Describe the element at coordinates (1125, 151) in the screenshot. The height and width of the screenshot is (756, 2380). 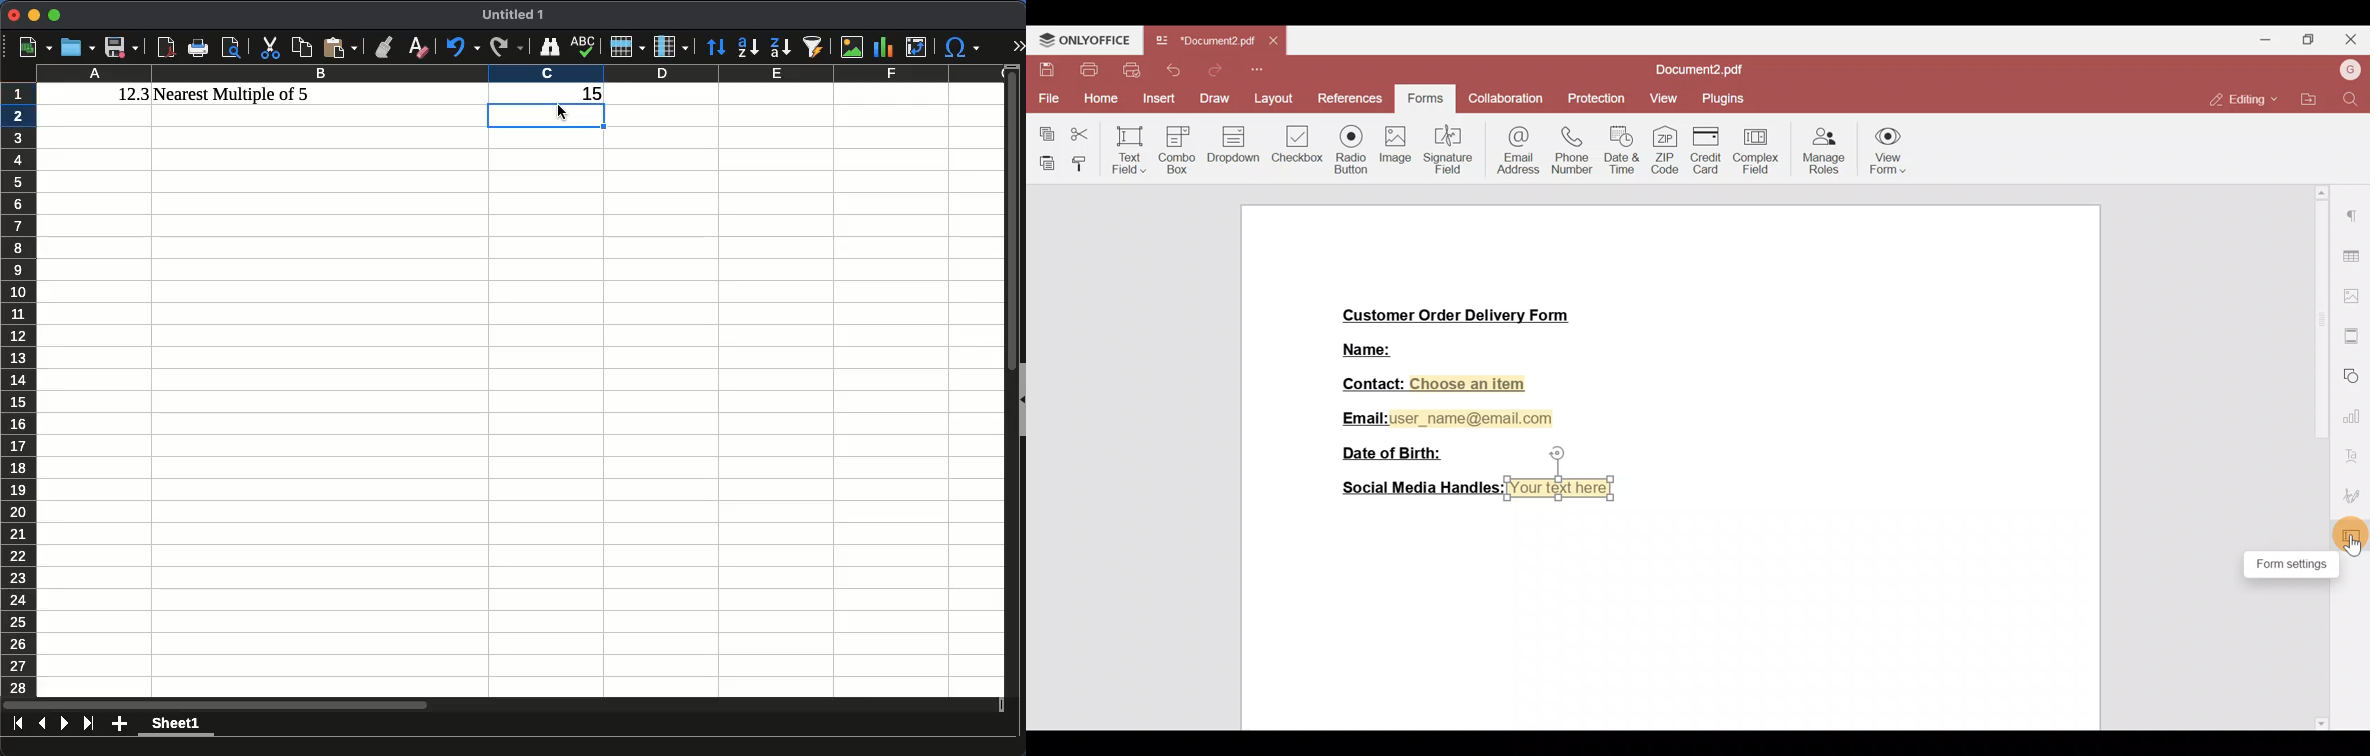
I see `Text field` at that location.